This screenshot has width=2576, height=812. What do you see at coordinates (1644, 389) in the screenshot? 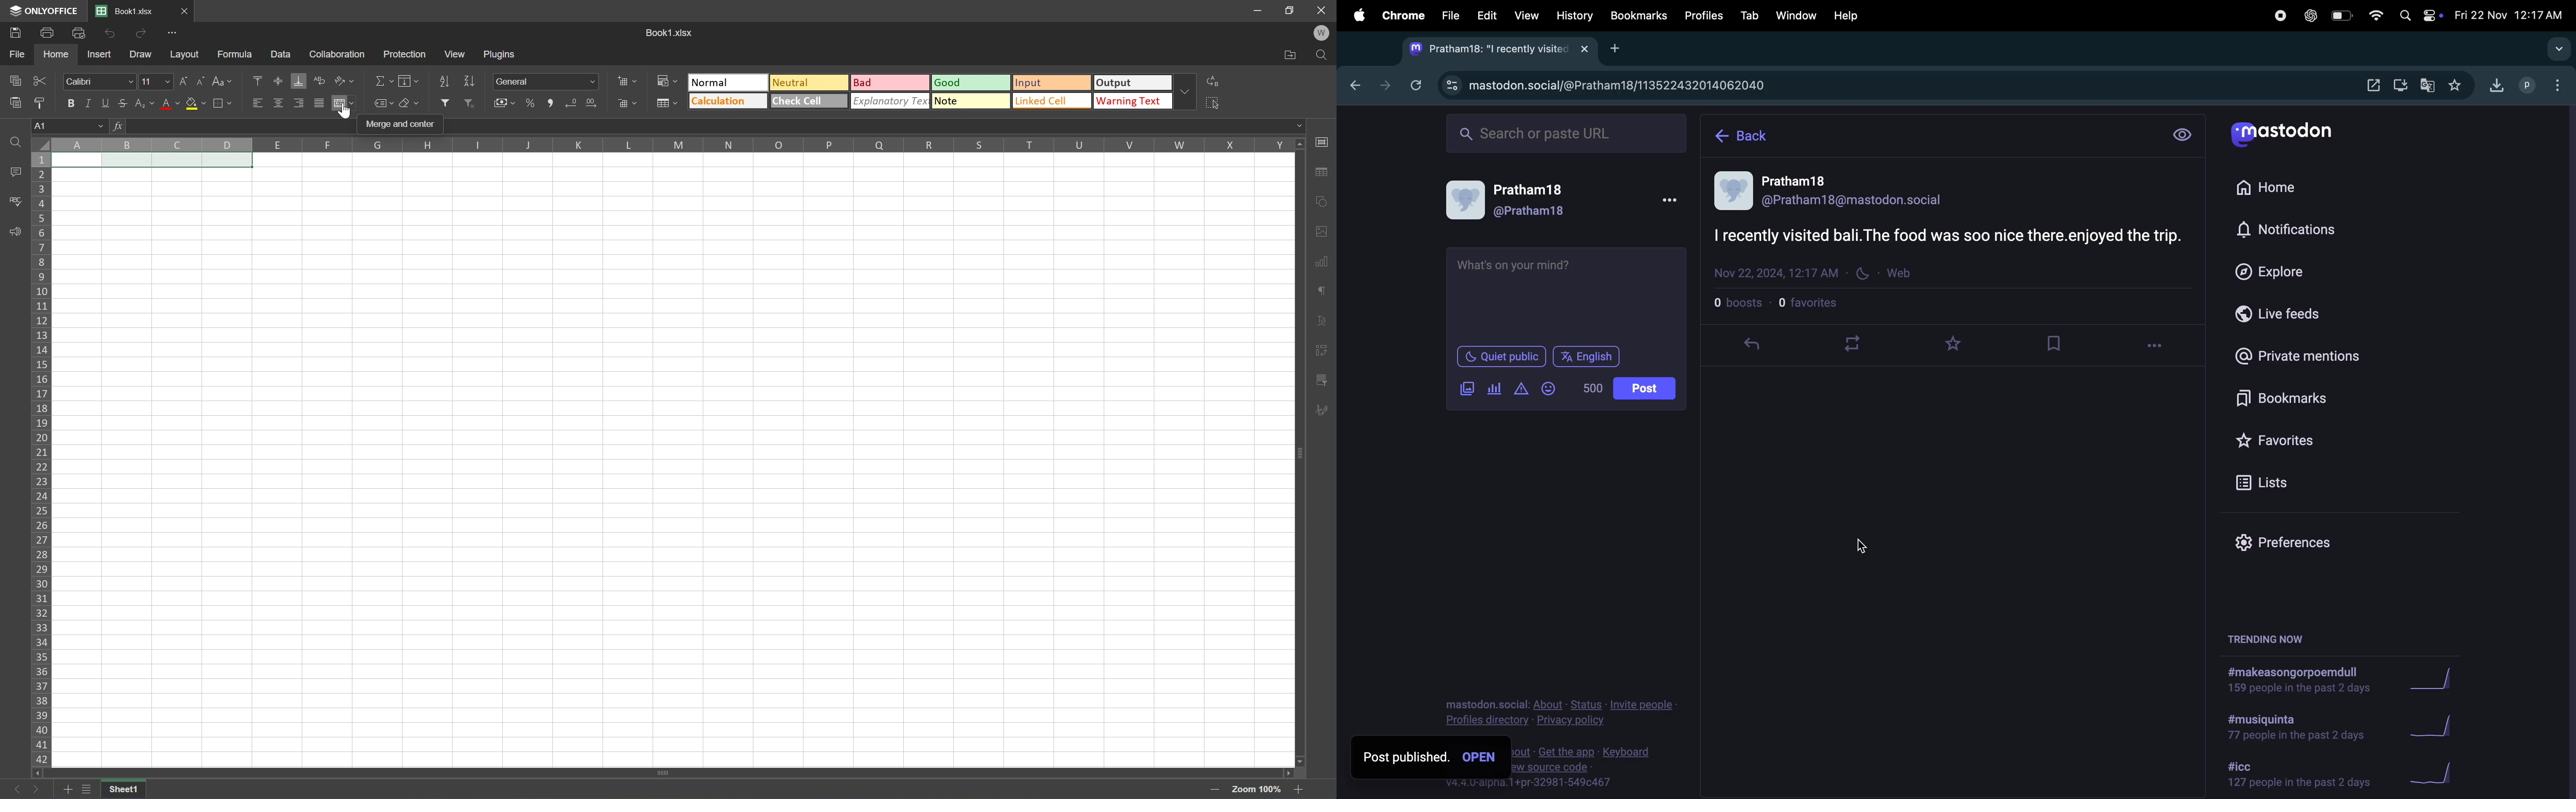
I see `posts` at bounding box center [1644, 389].